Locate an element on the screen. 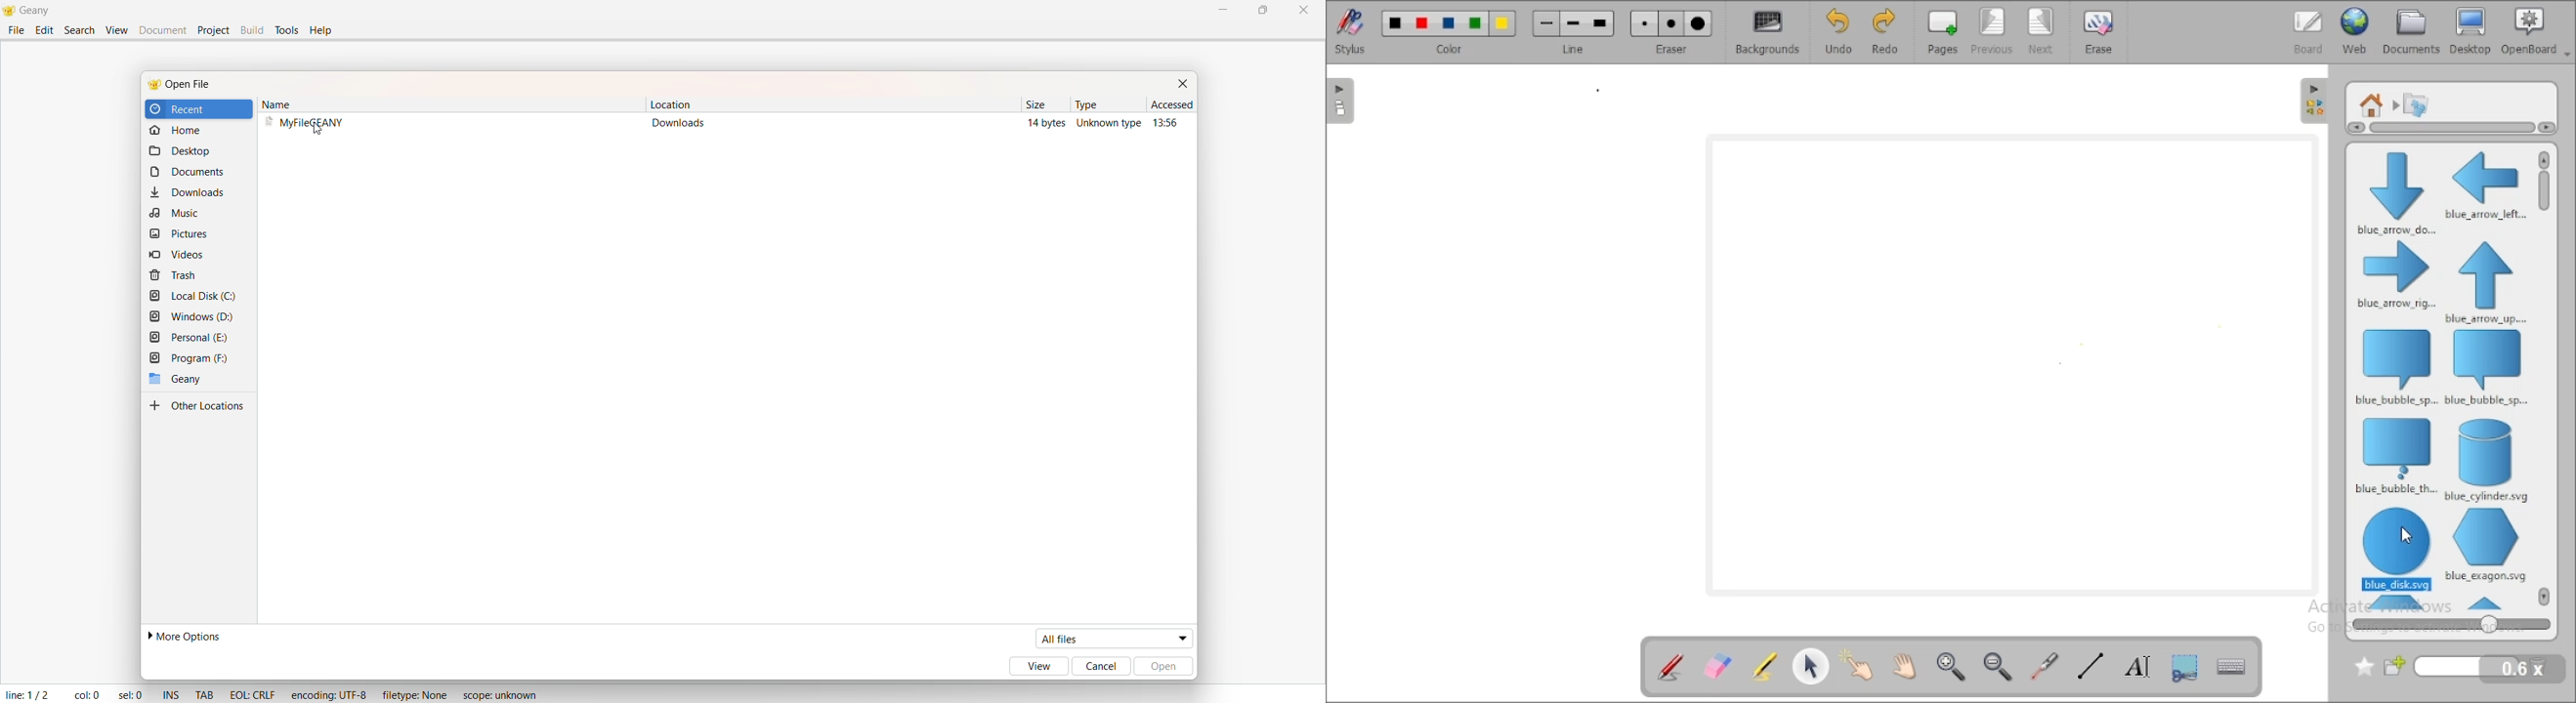 This screenshot has width=2576, height=728. stylus is located at coordinates (1350, 31).